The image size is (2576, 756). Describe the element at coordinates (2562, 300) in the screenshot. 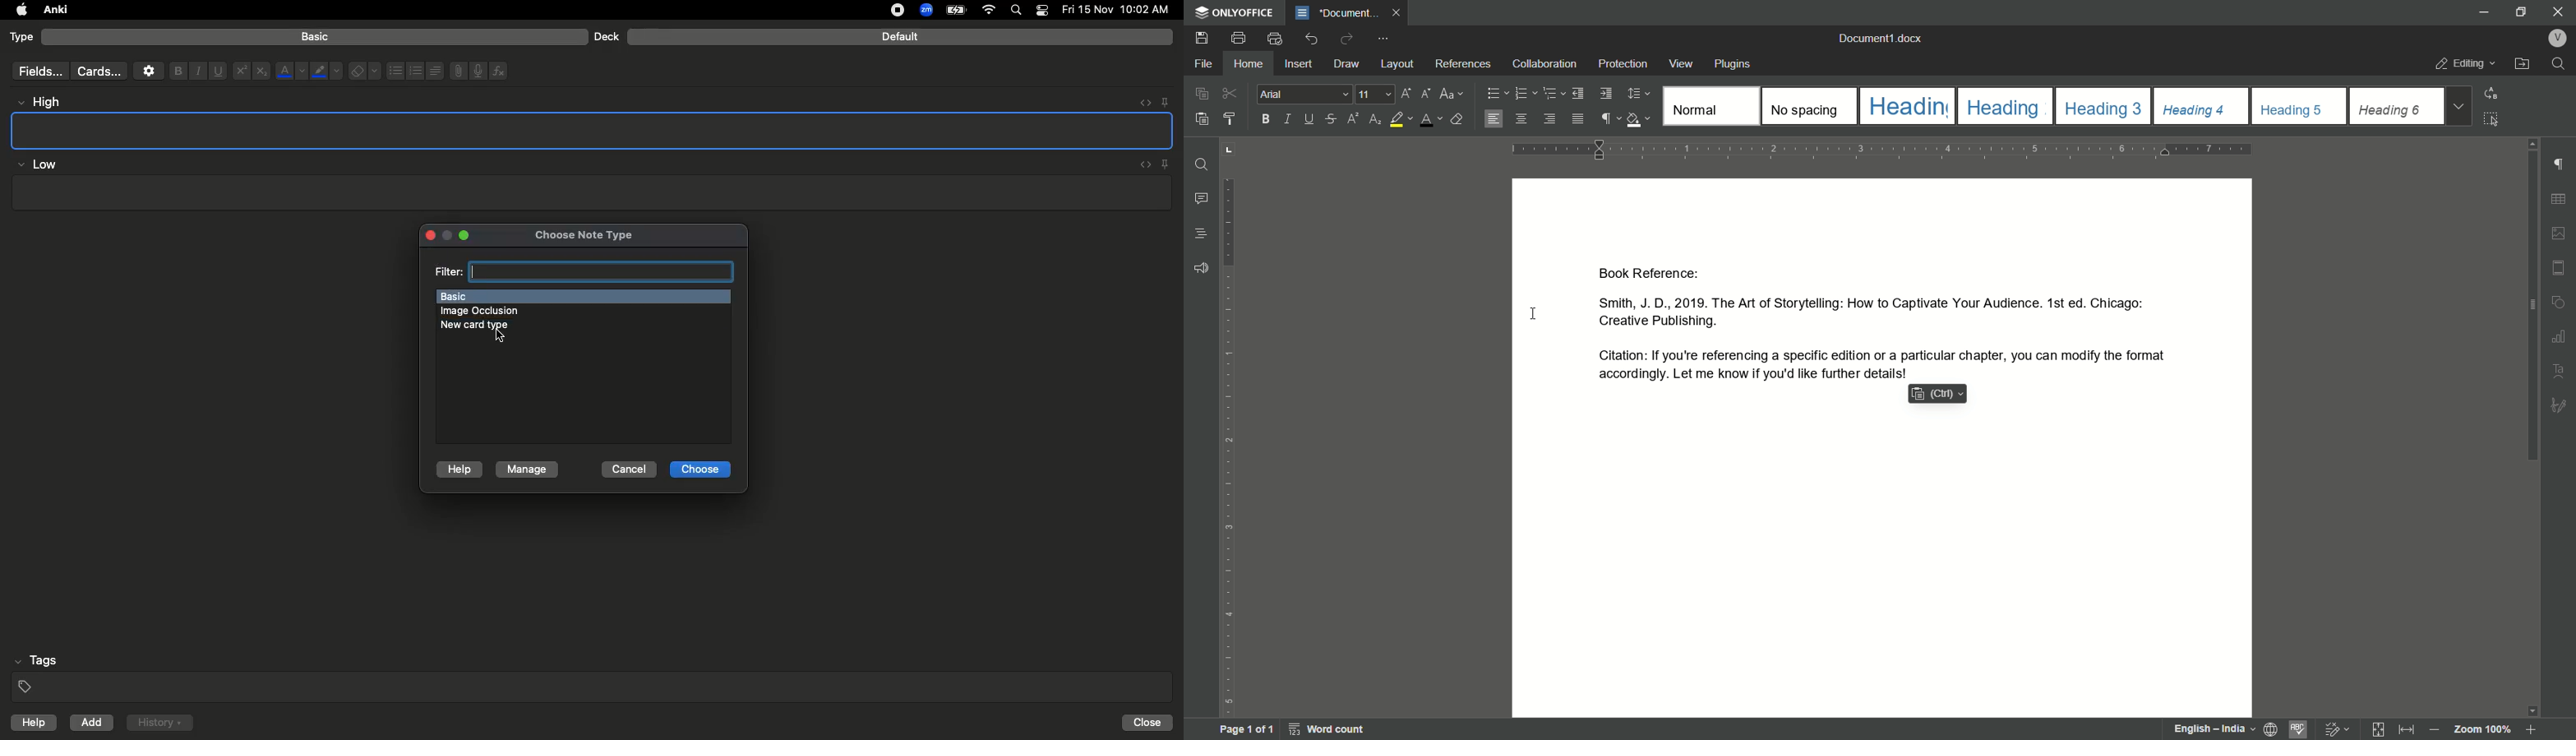

I see `shapes` at that location.